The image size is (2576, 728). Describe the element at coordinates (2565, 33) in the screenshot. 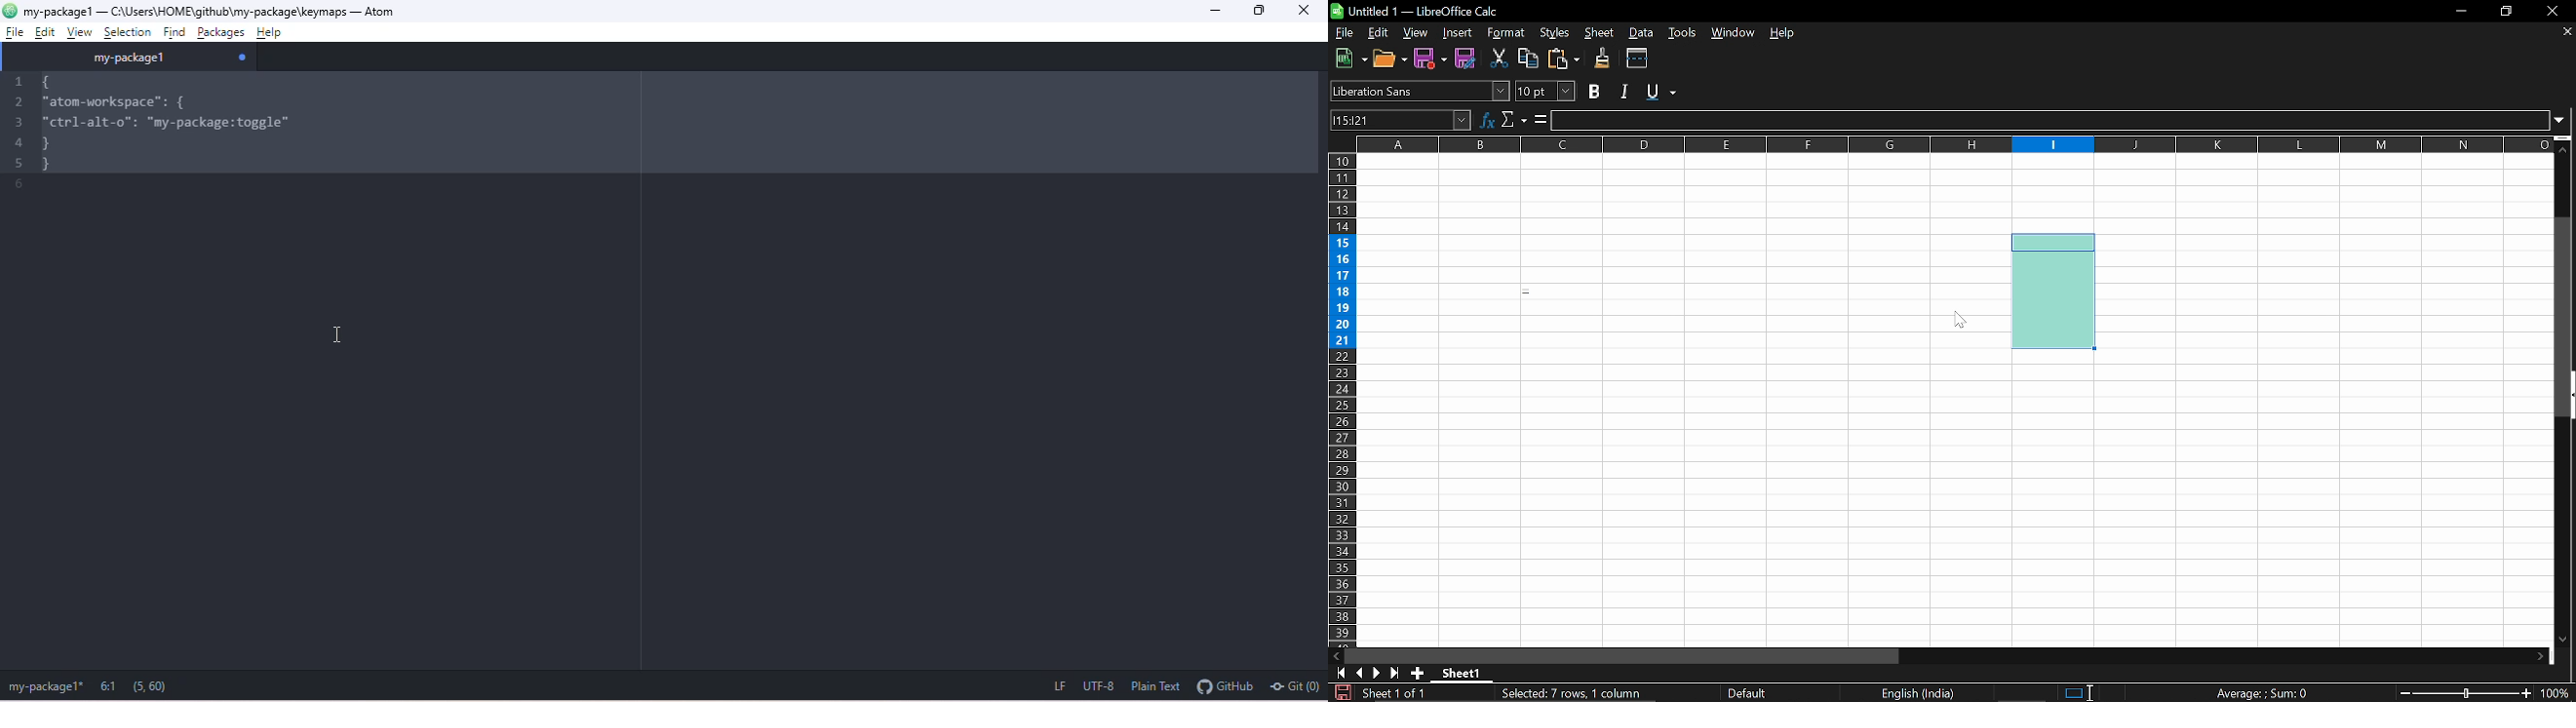

I see `Close sheets` at that location.